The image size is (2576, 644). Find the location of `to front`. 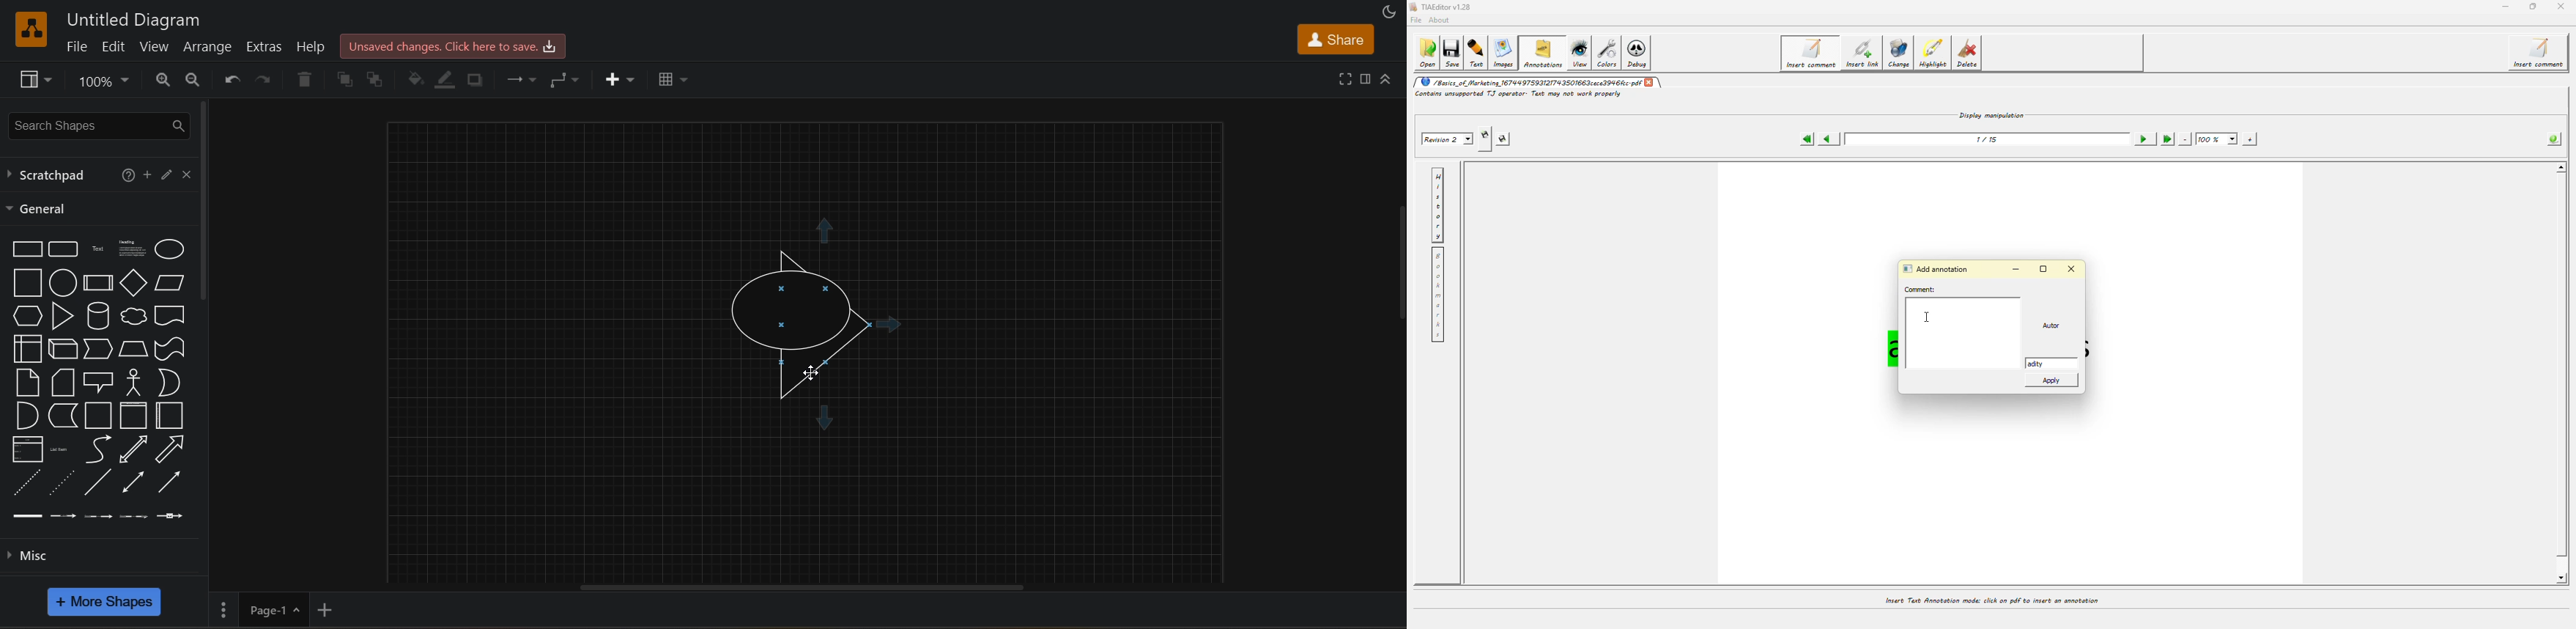

to front is located at coordinates (345, 79).